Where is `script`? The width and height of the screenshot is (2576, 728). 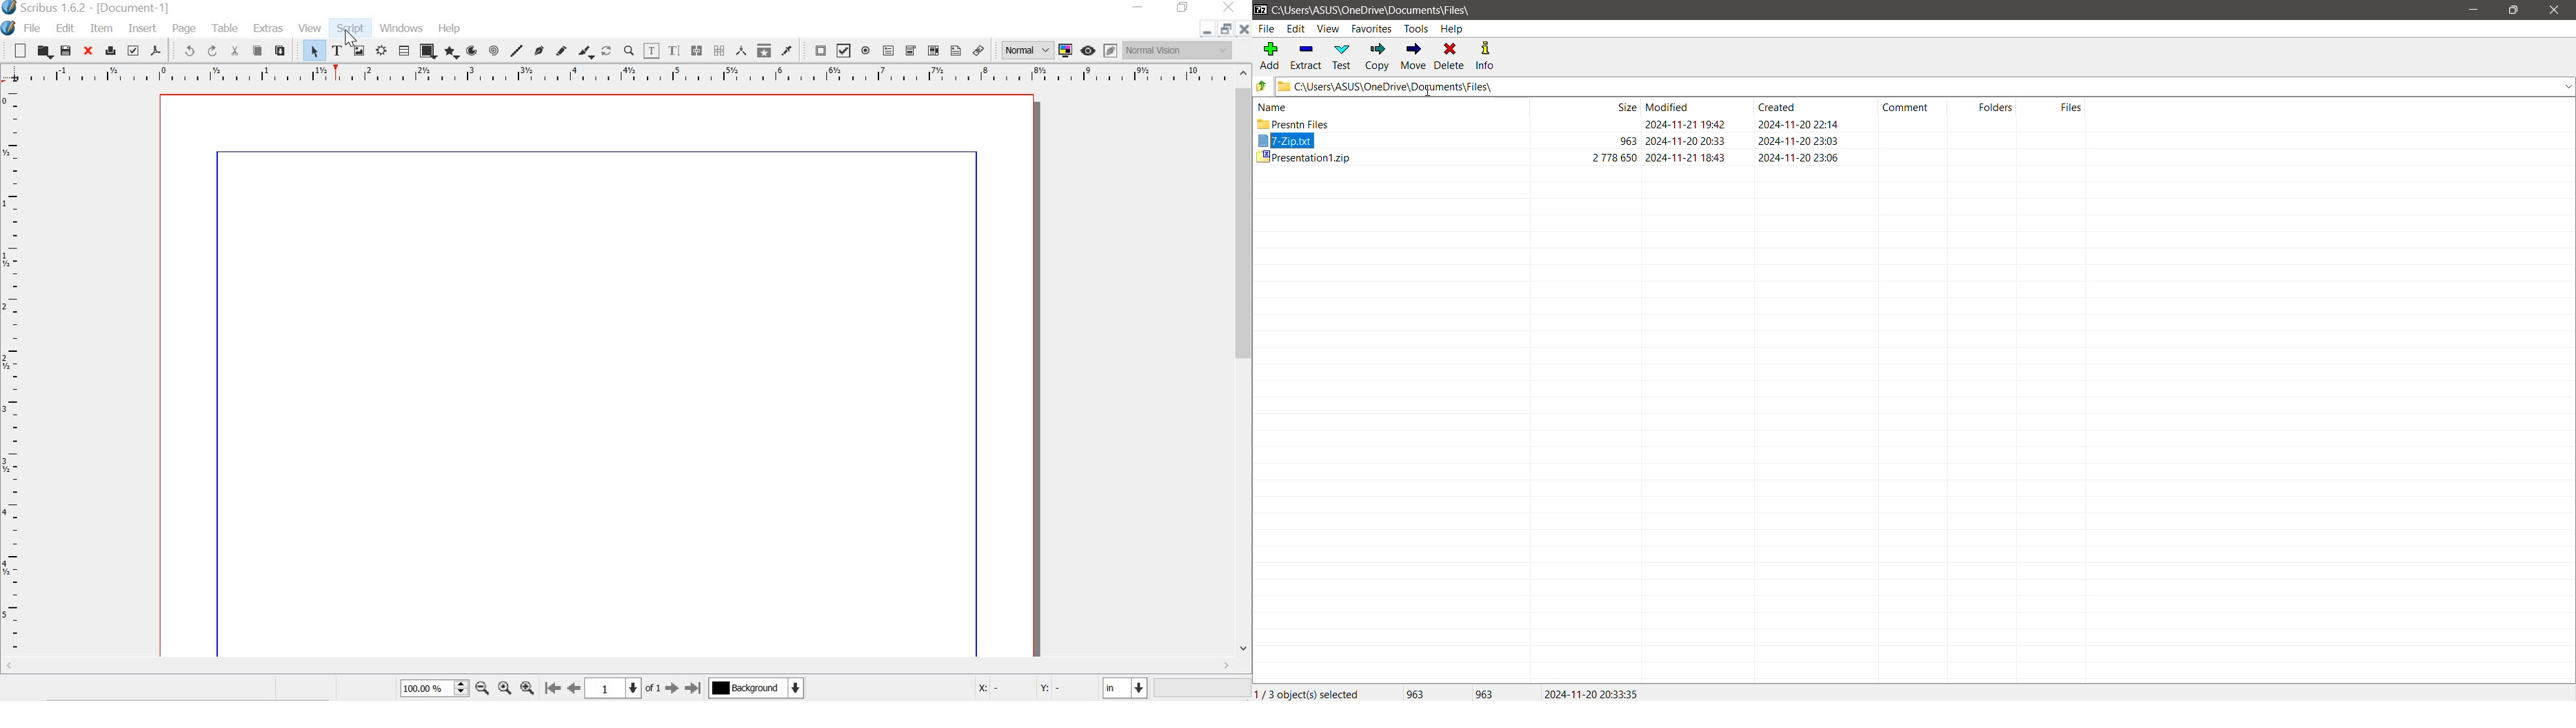
script is located at coordinates (352, 29).